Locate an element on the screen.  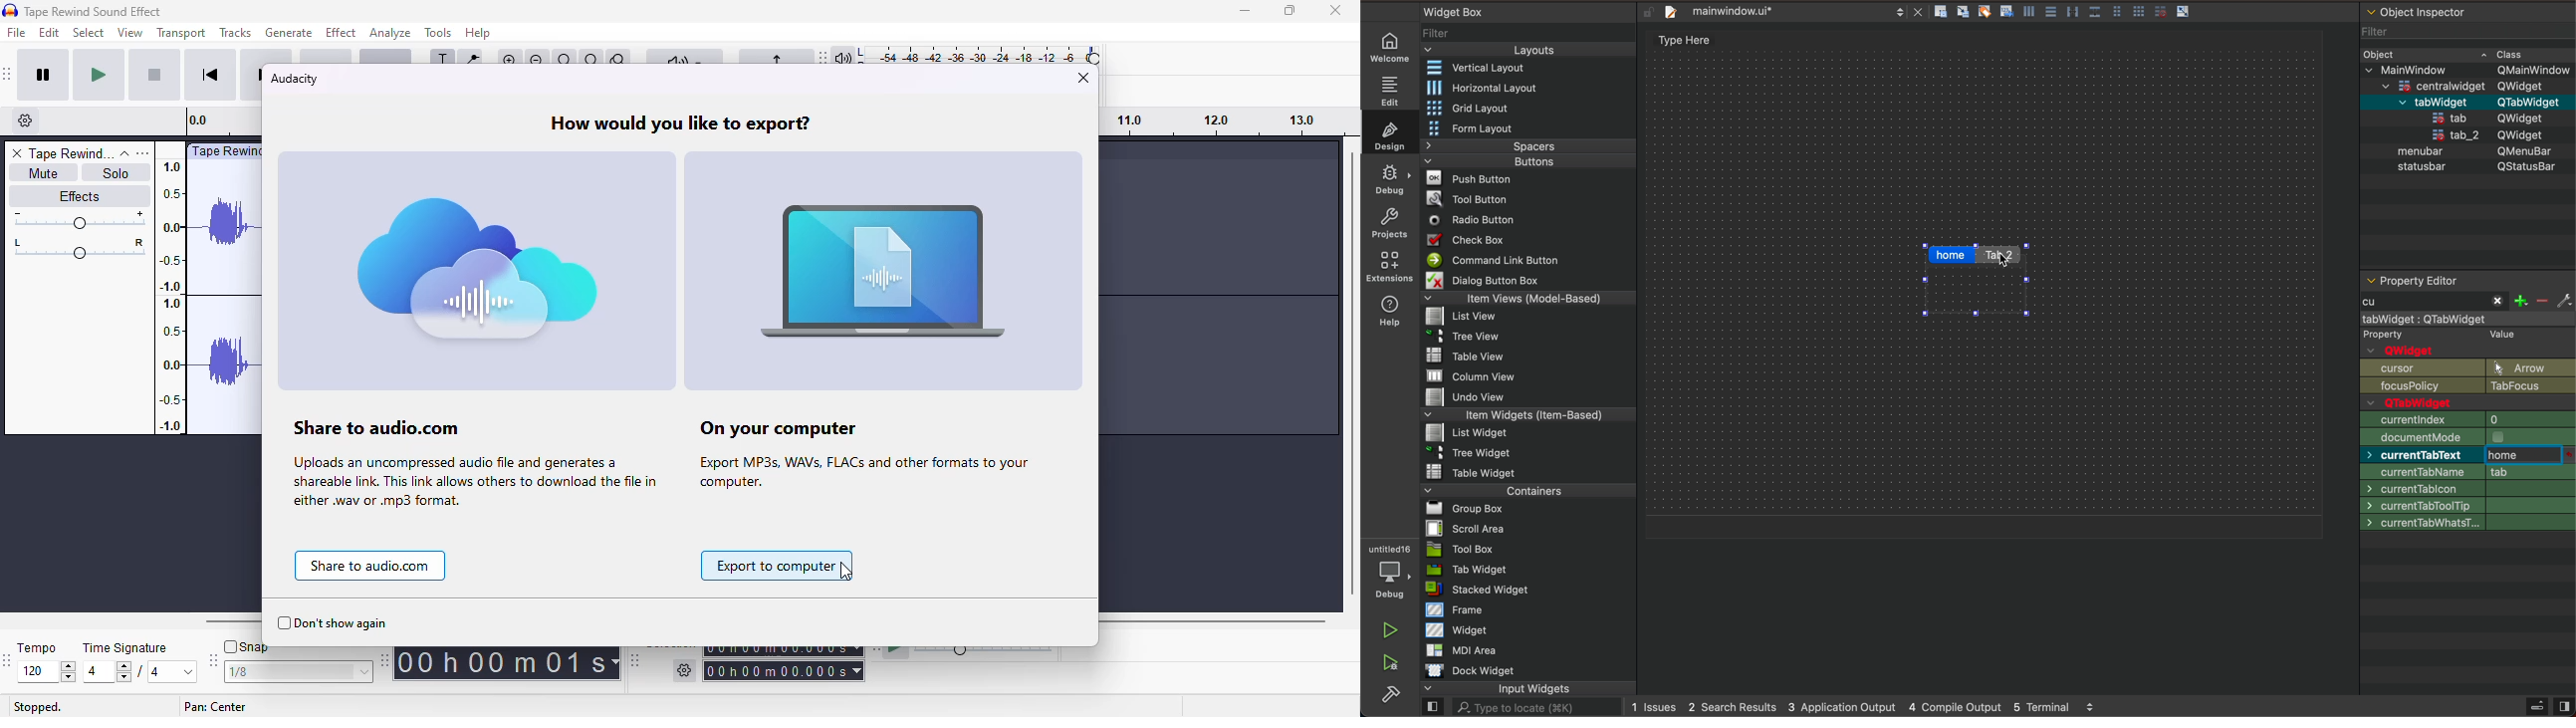
property editor is located at coordinates (2457, 278).